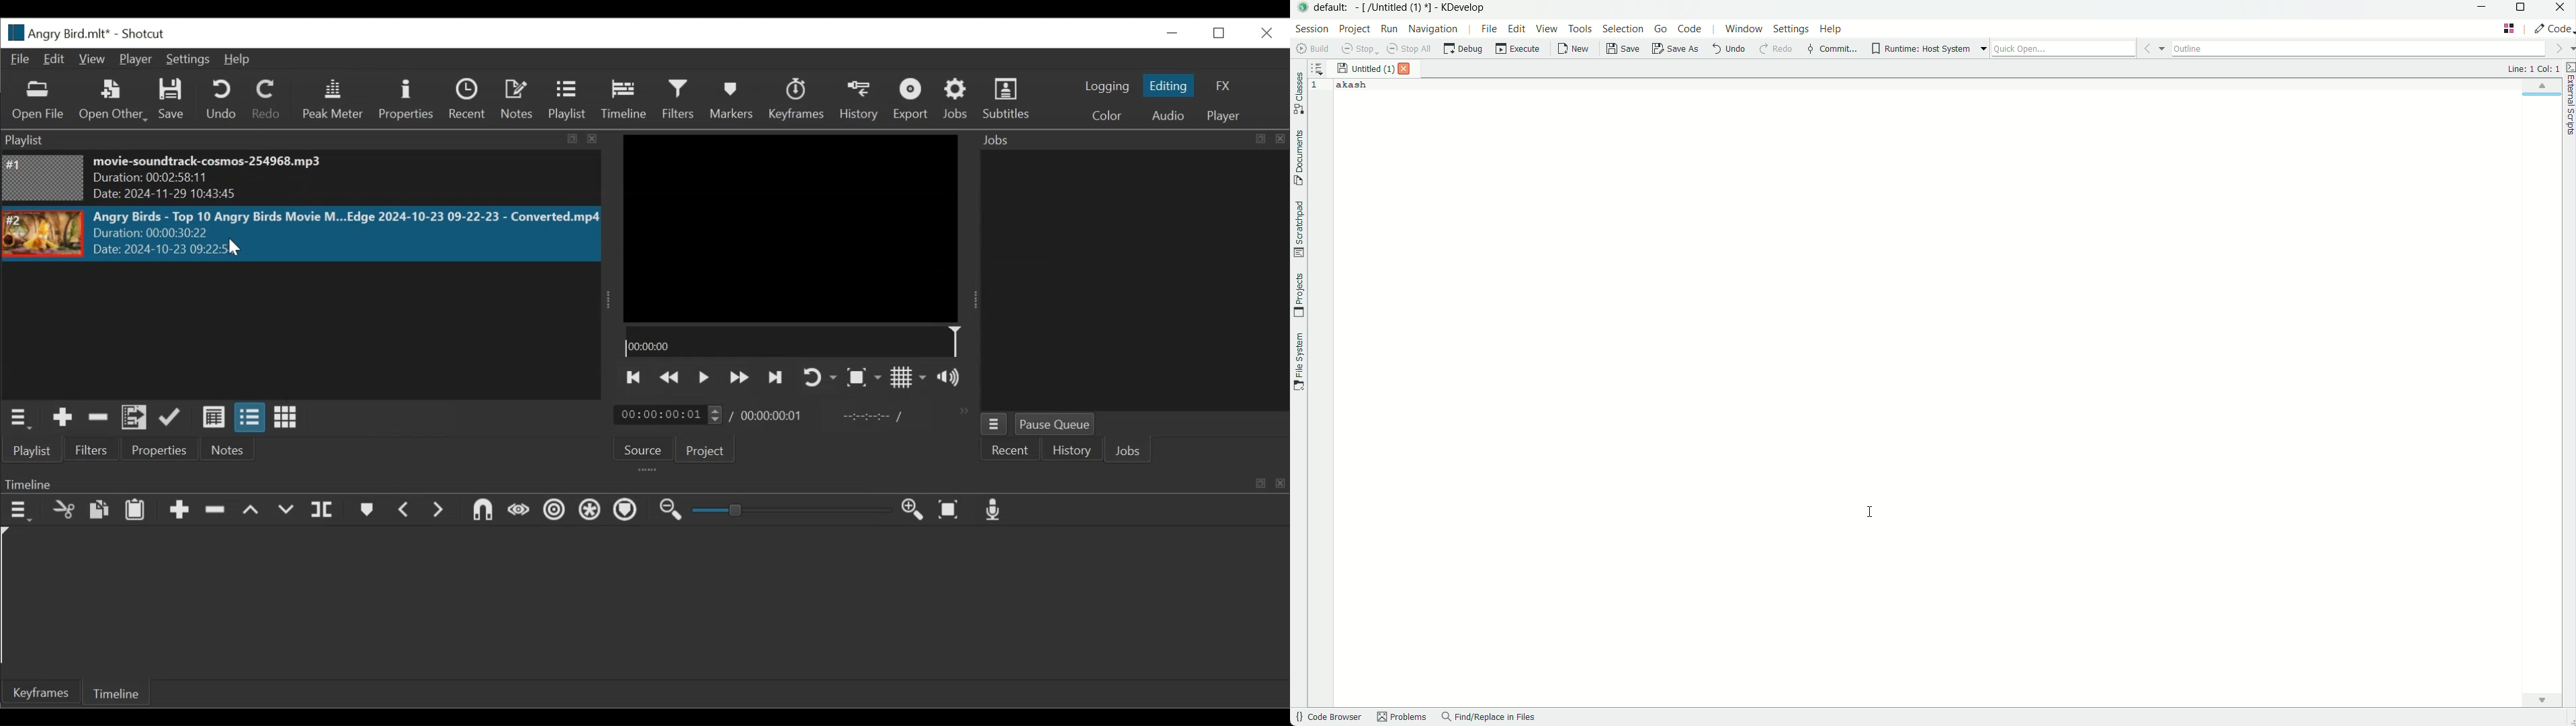 Image resolution: width=2576 pixels, height=728 pixels. I want to click on FX, so click(1224, 87).